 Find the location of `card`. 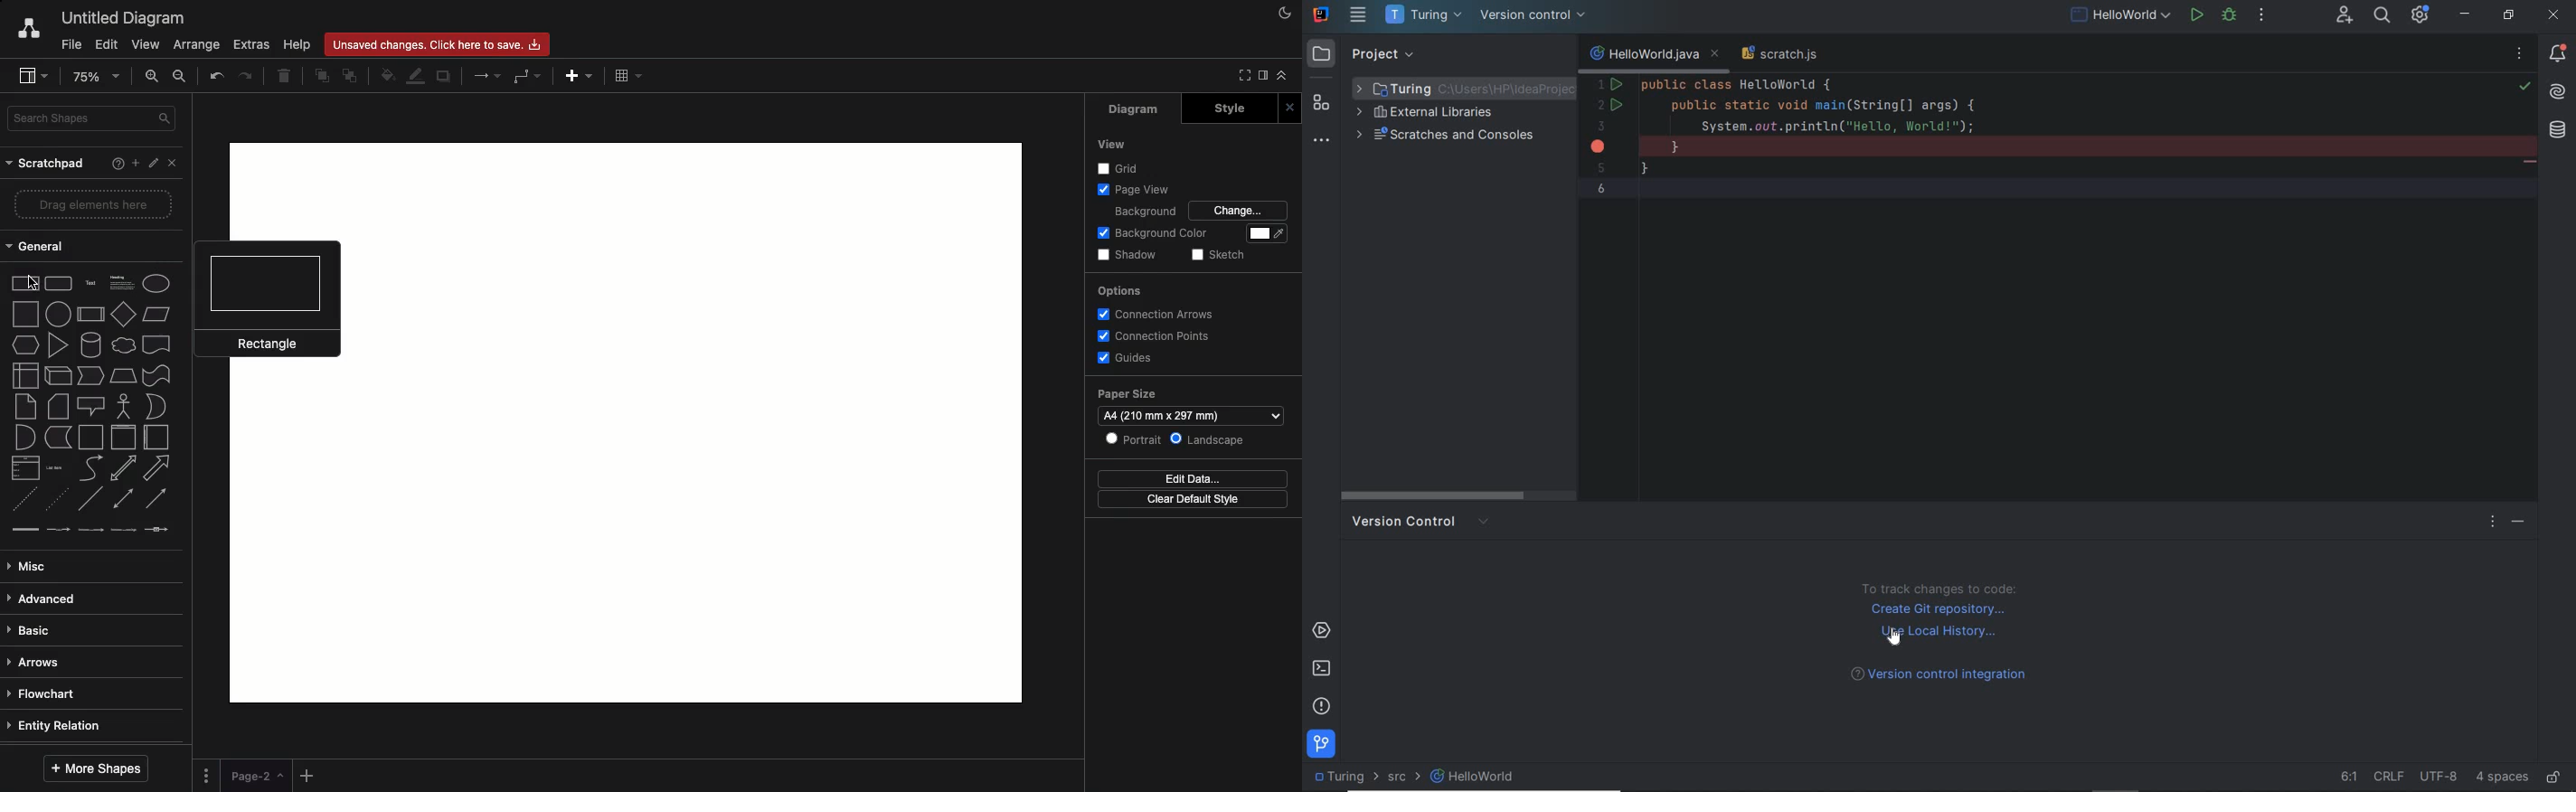

card is located at coordinates (56, 405).